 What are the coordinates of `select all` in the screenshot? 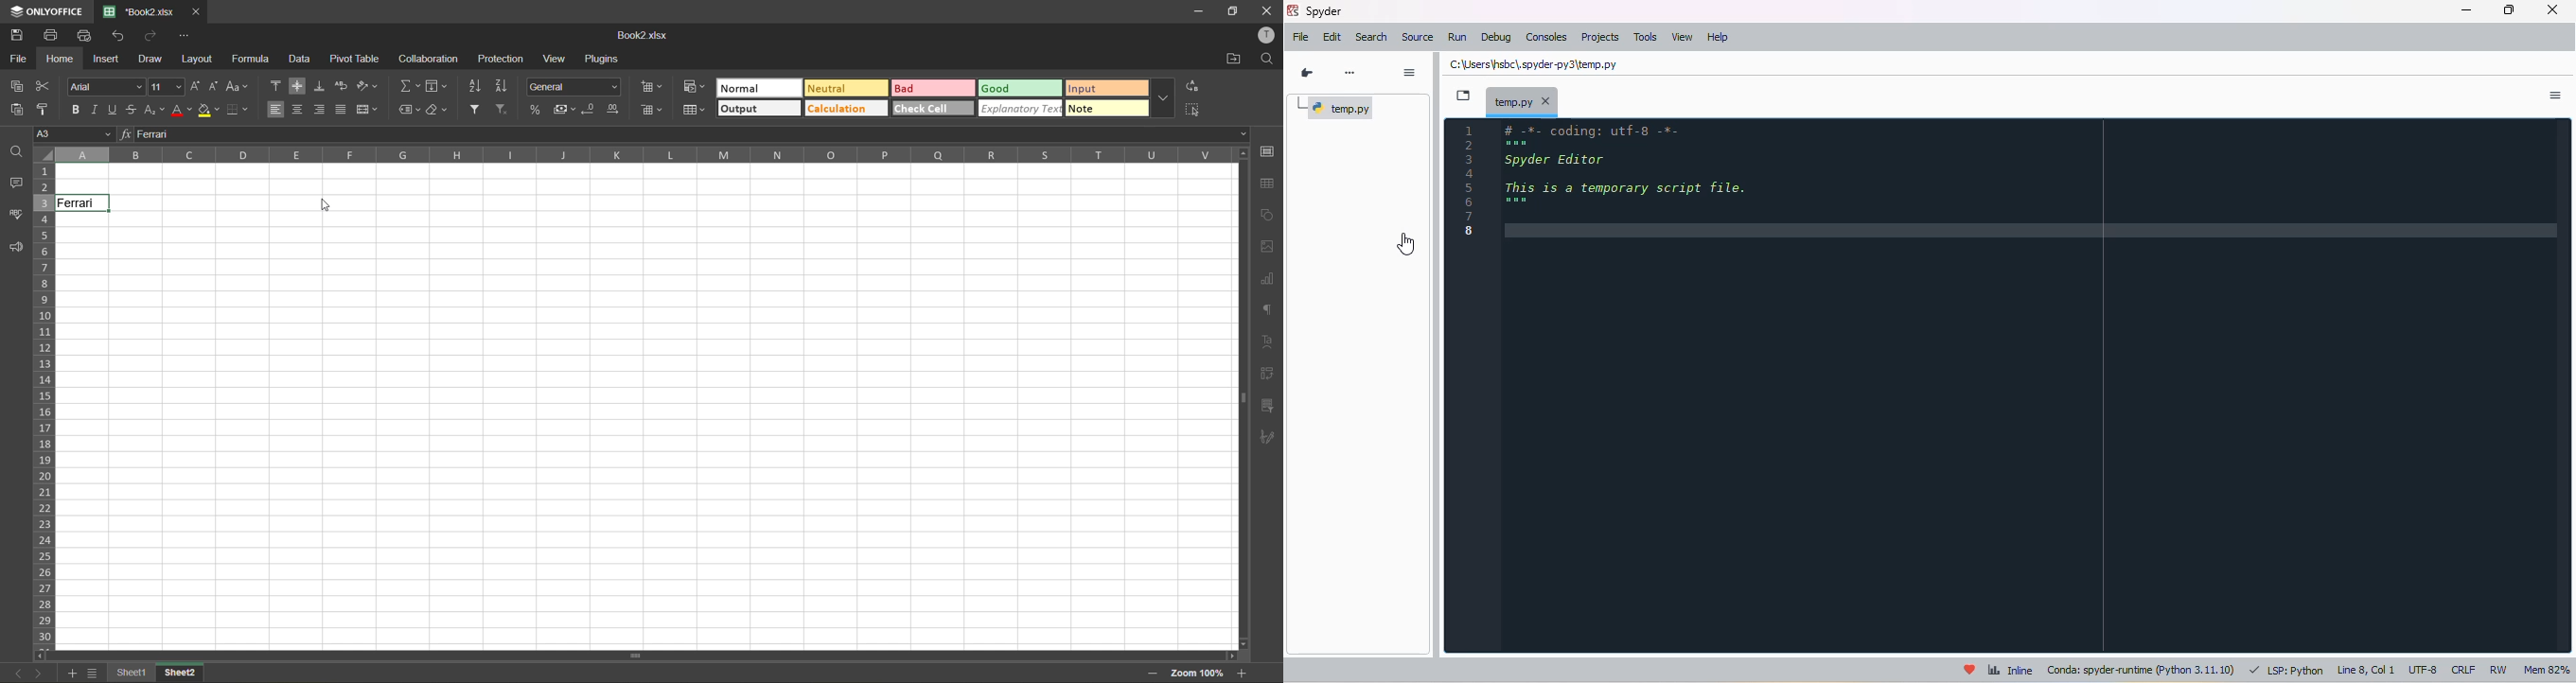 It's located at (1191, 110).